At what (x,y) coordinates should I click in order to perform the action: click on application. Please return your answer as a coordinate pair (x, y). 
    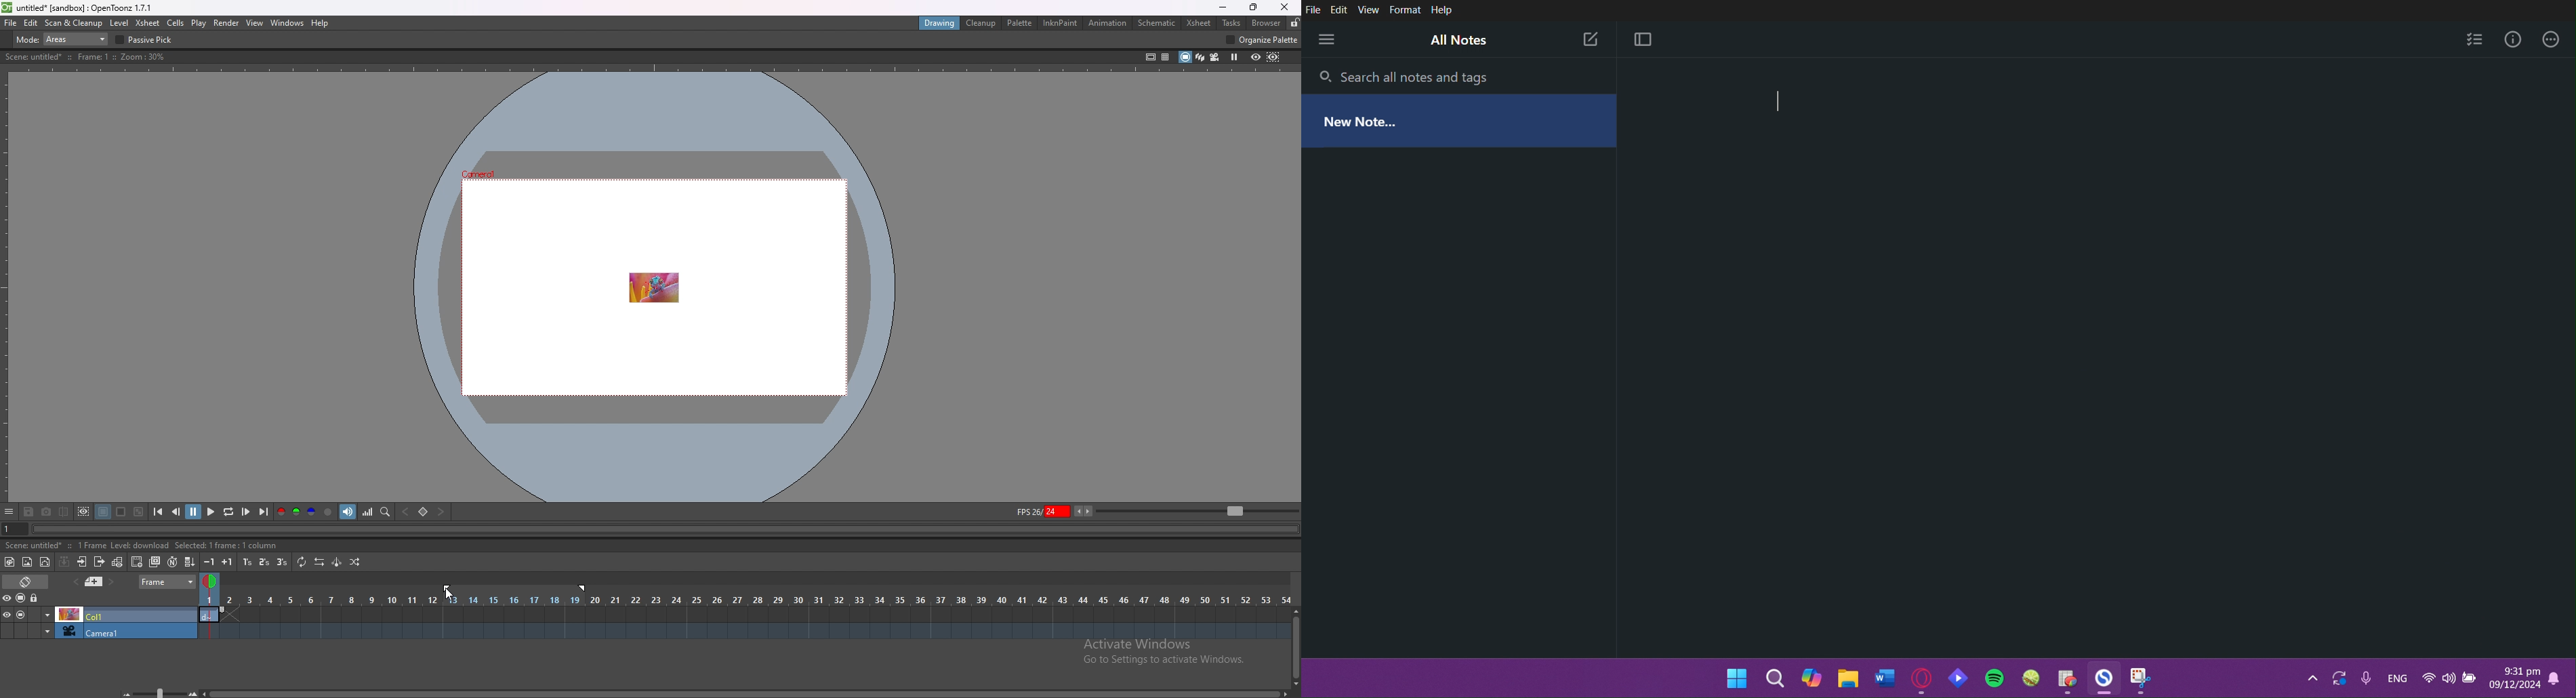
    Looking at the image, I should click on (2090, 678).